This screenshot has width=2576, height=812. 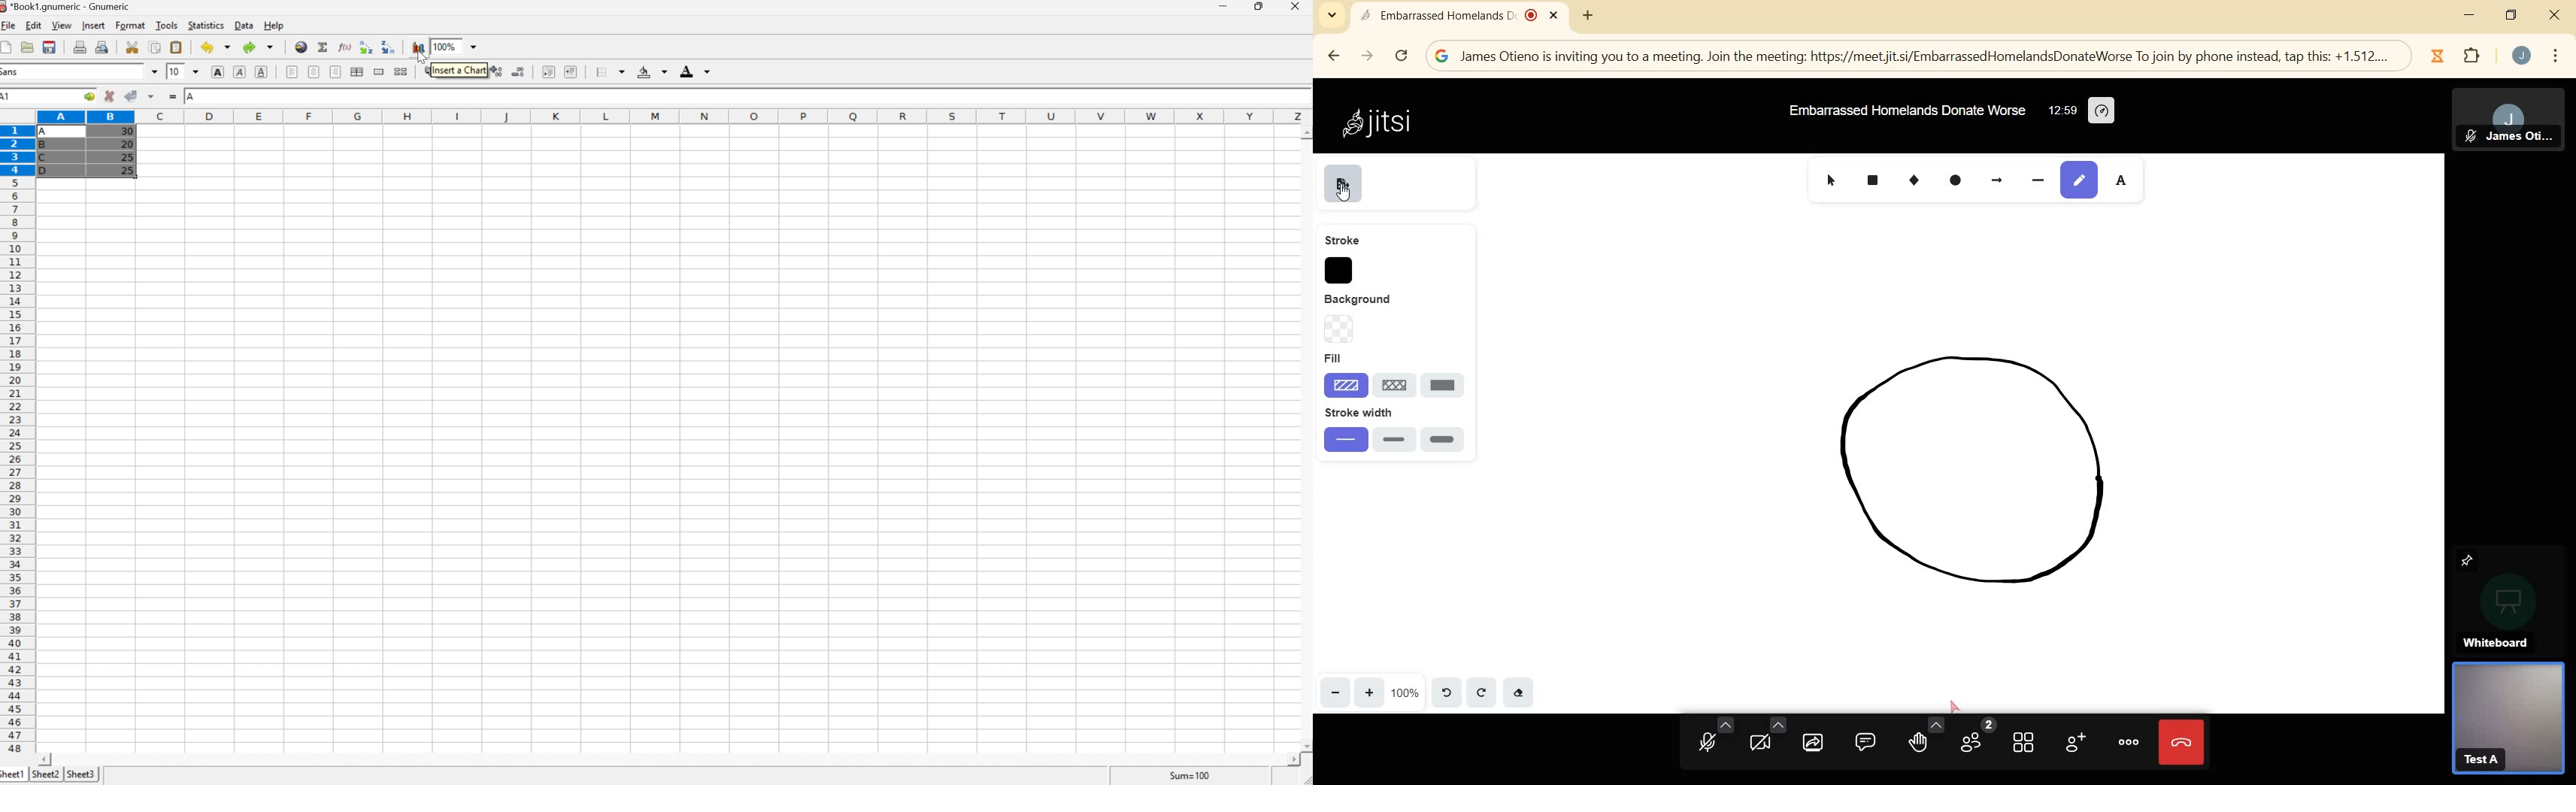 I want to click on Insert x Chart, so click(x=459, y=70).